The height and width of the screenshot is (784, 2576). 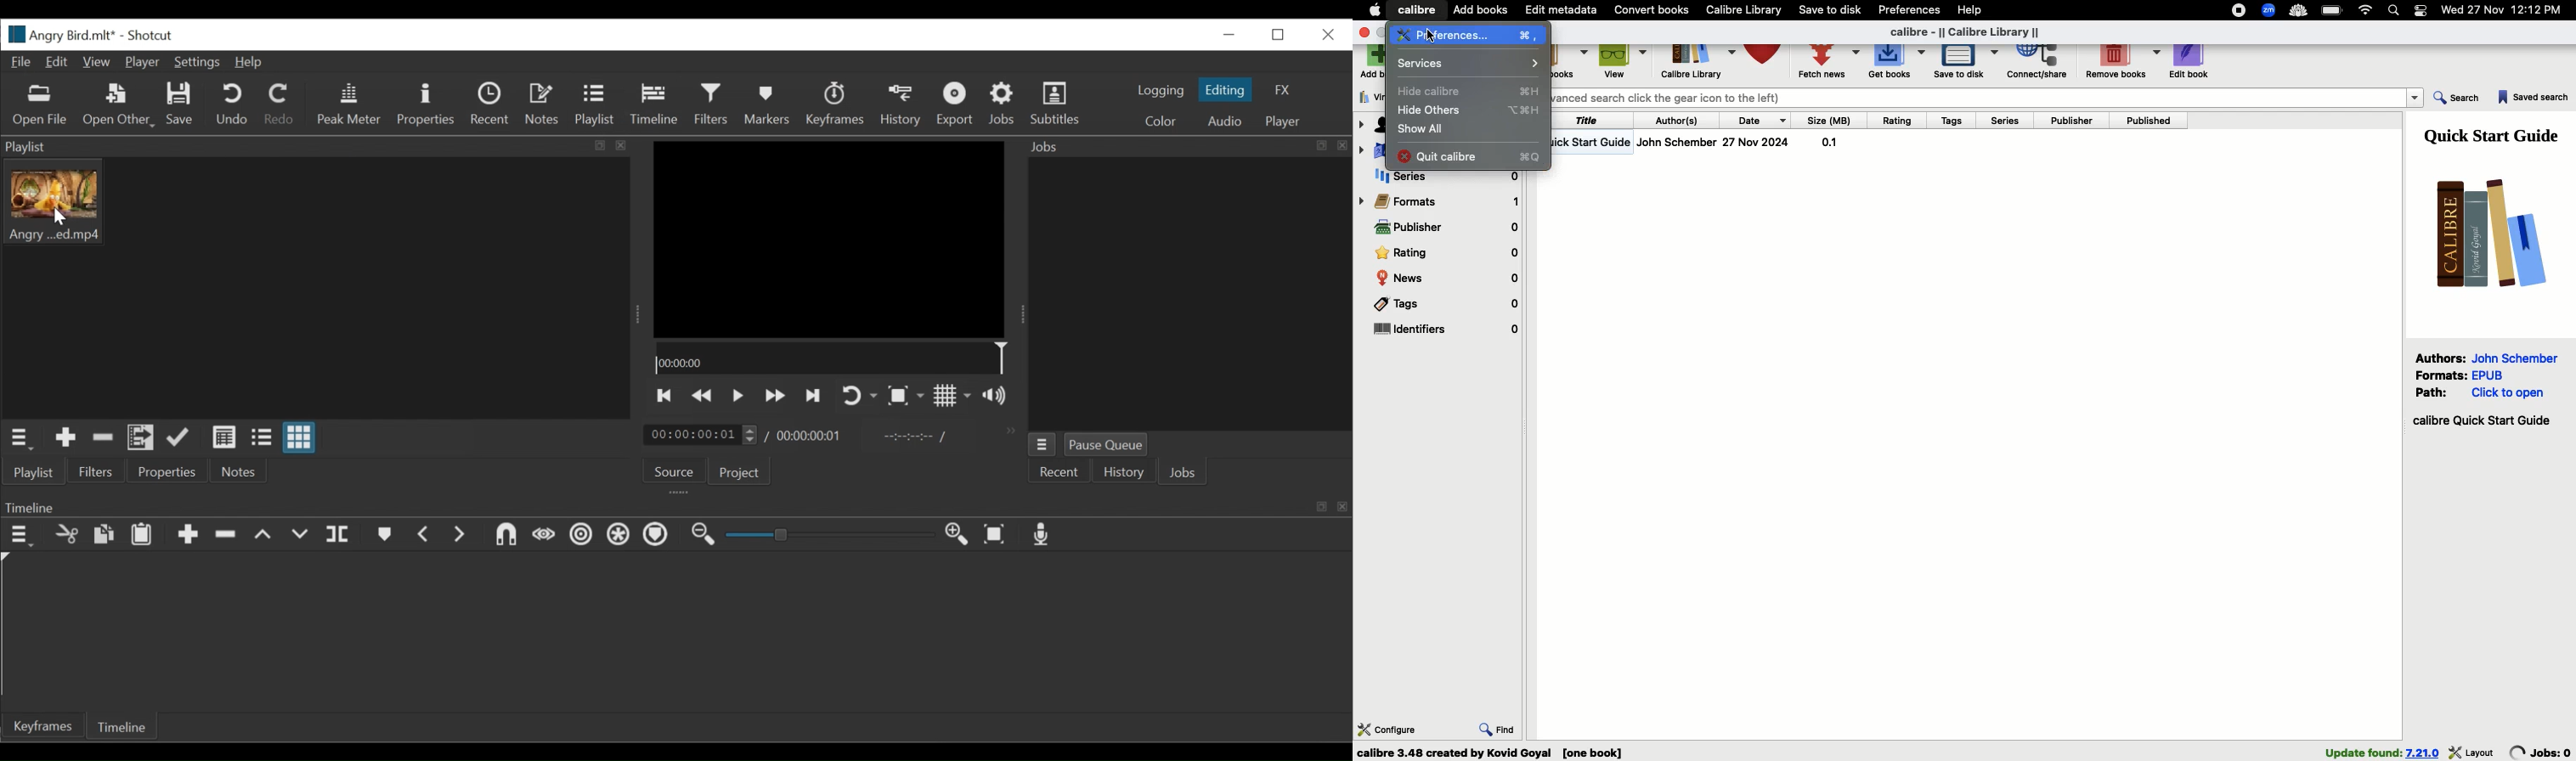 I want to click on Remove books, so click(x=2124, y=63).